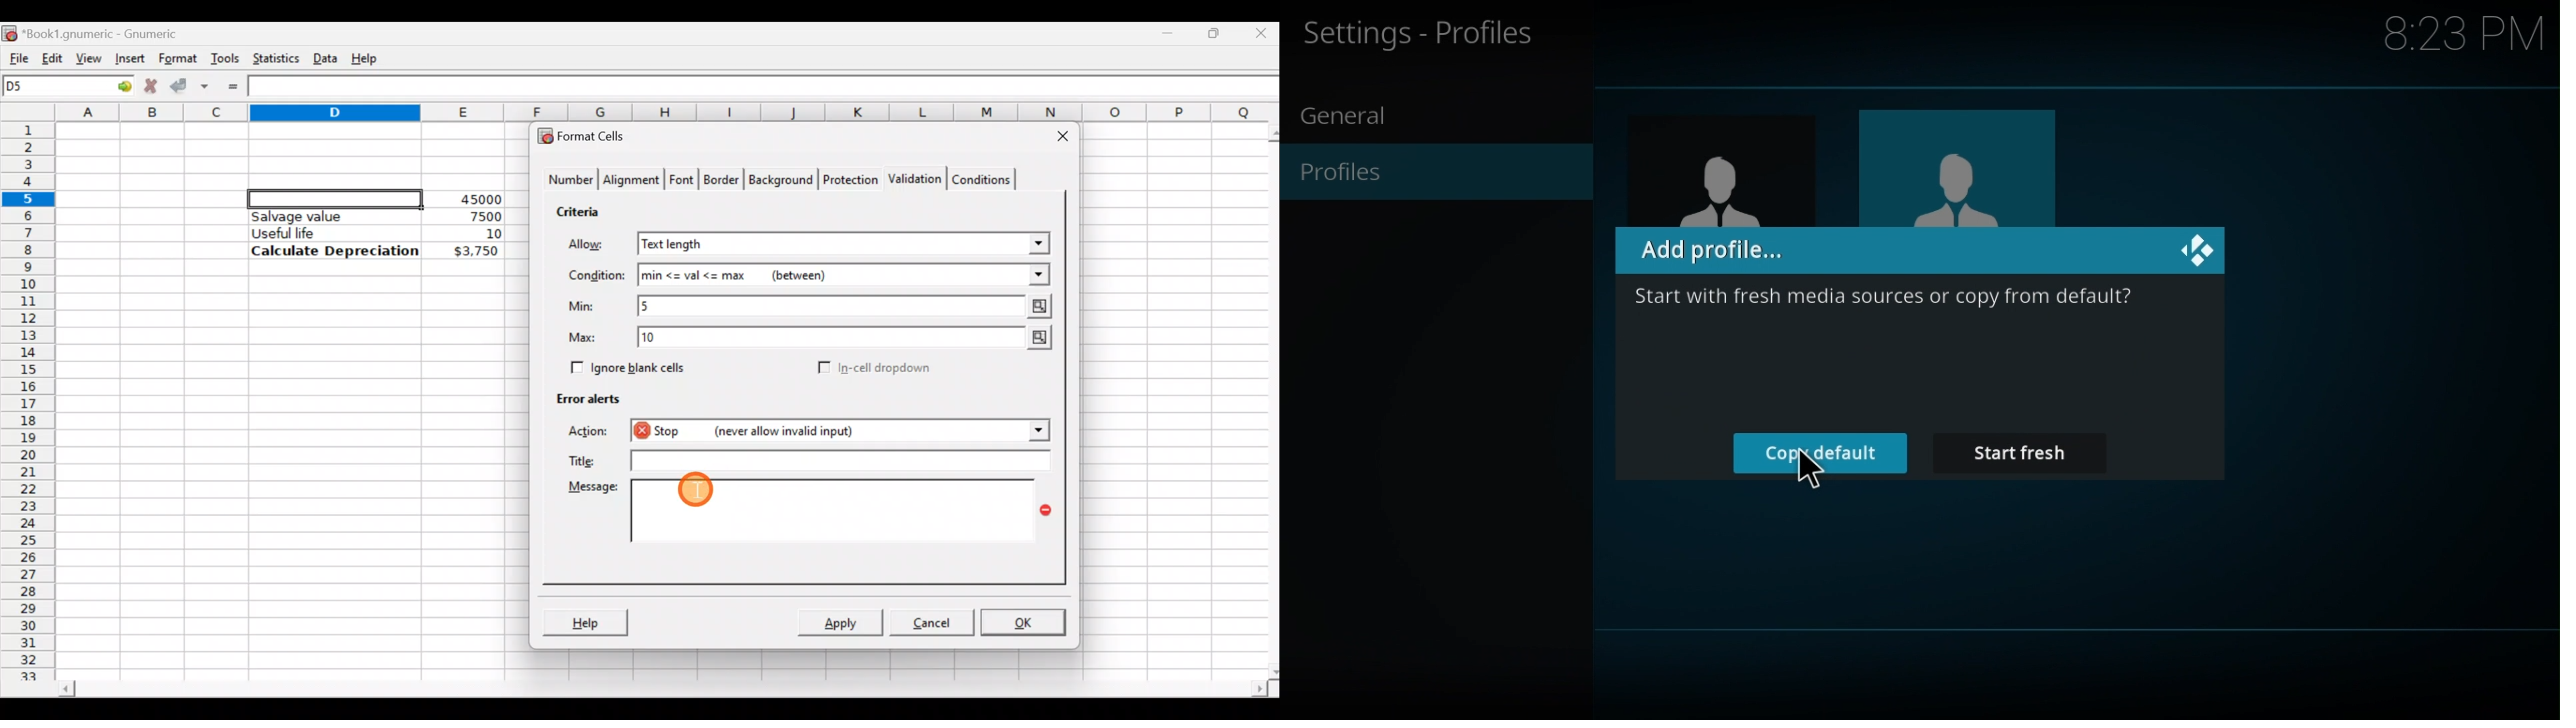 This screenshot has width=2576, height=728. What do you see at coordinates (912, 180) in the screenshot?
I see `Validation` at bounding box center [912, 180].